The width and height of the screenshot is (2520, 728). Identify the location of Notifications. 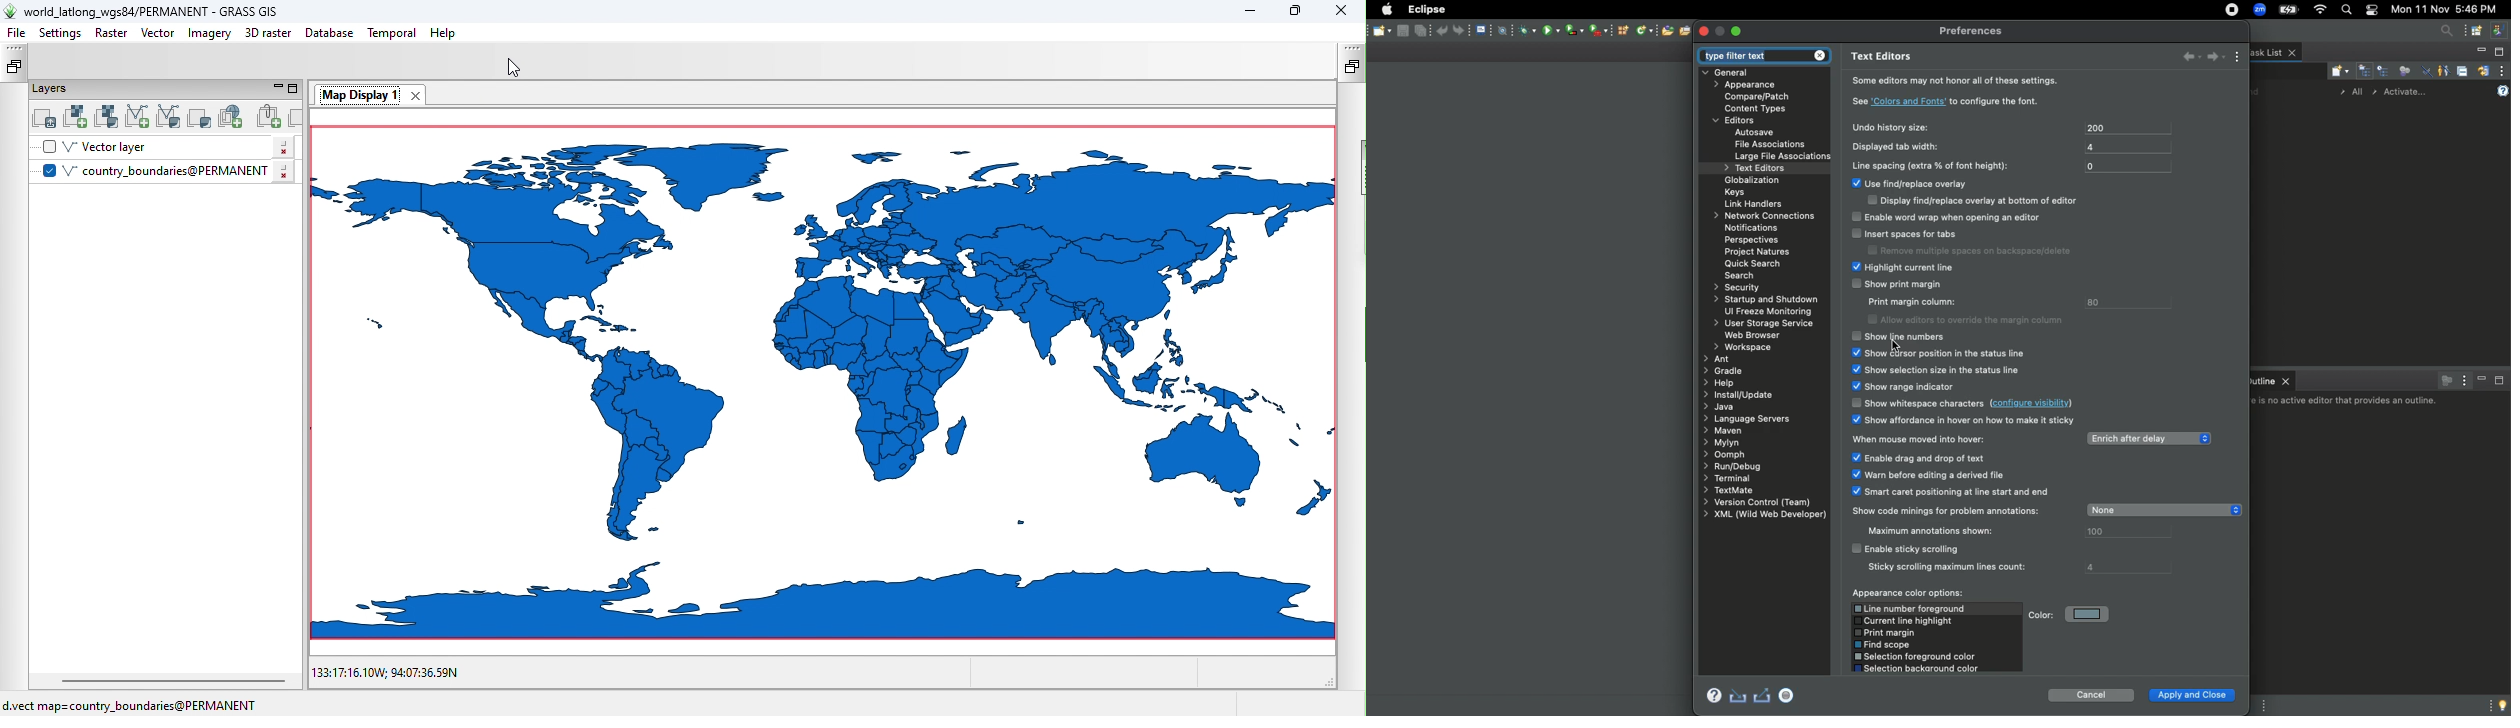
(1753, 228).